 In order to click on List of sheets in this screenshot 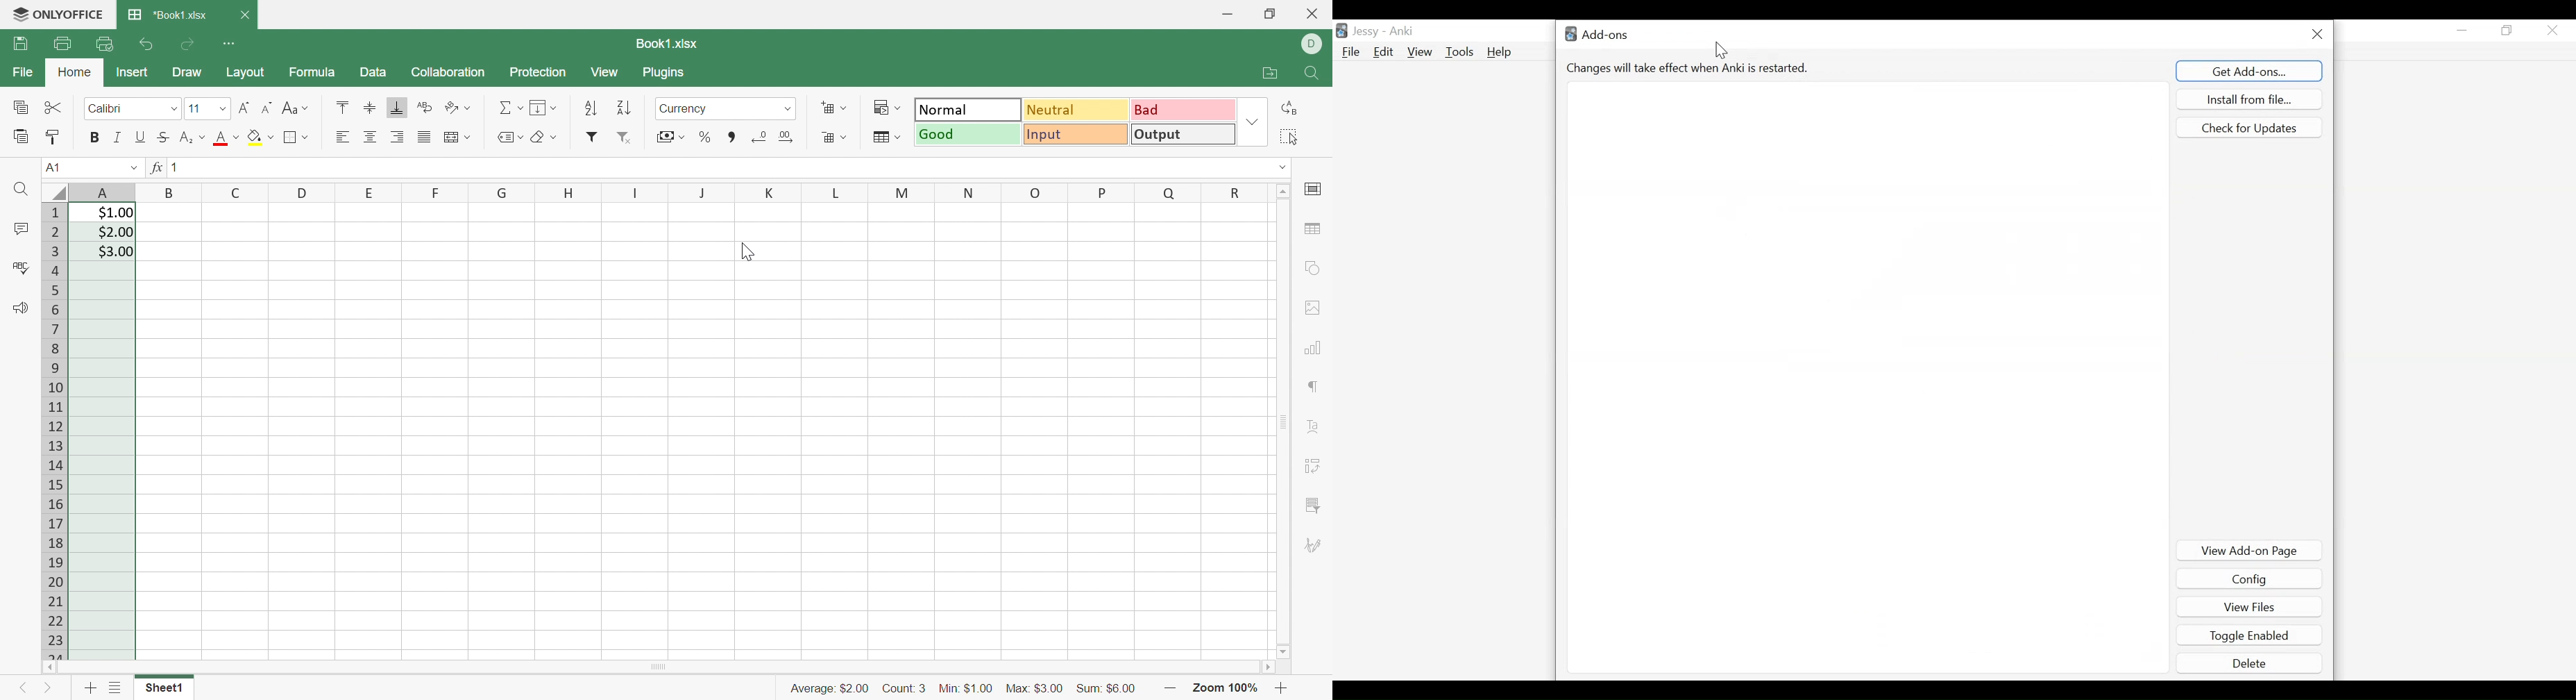, I will do `click(116, 686)`.